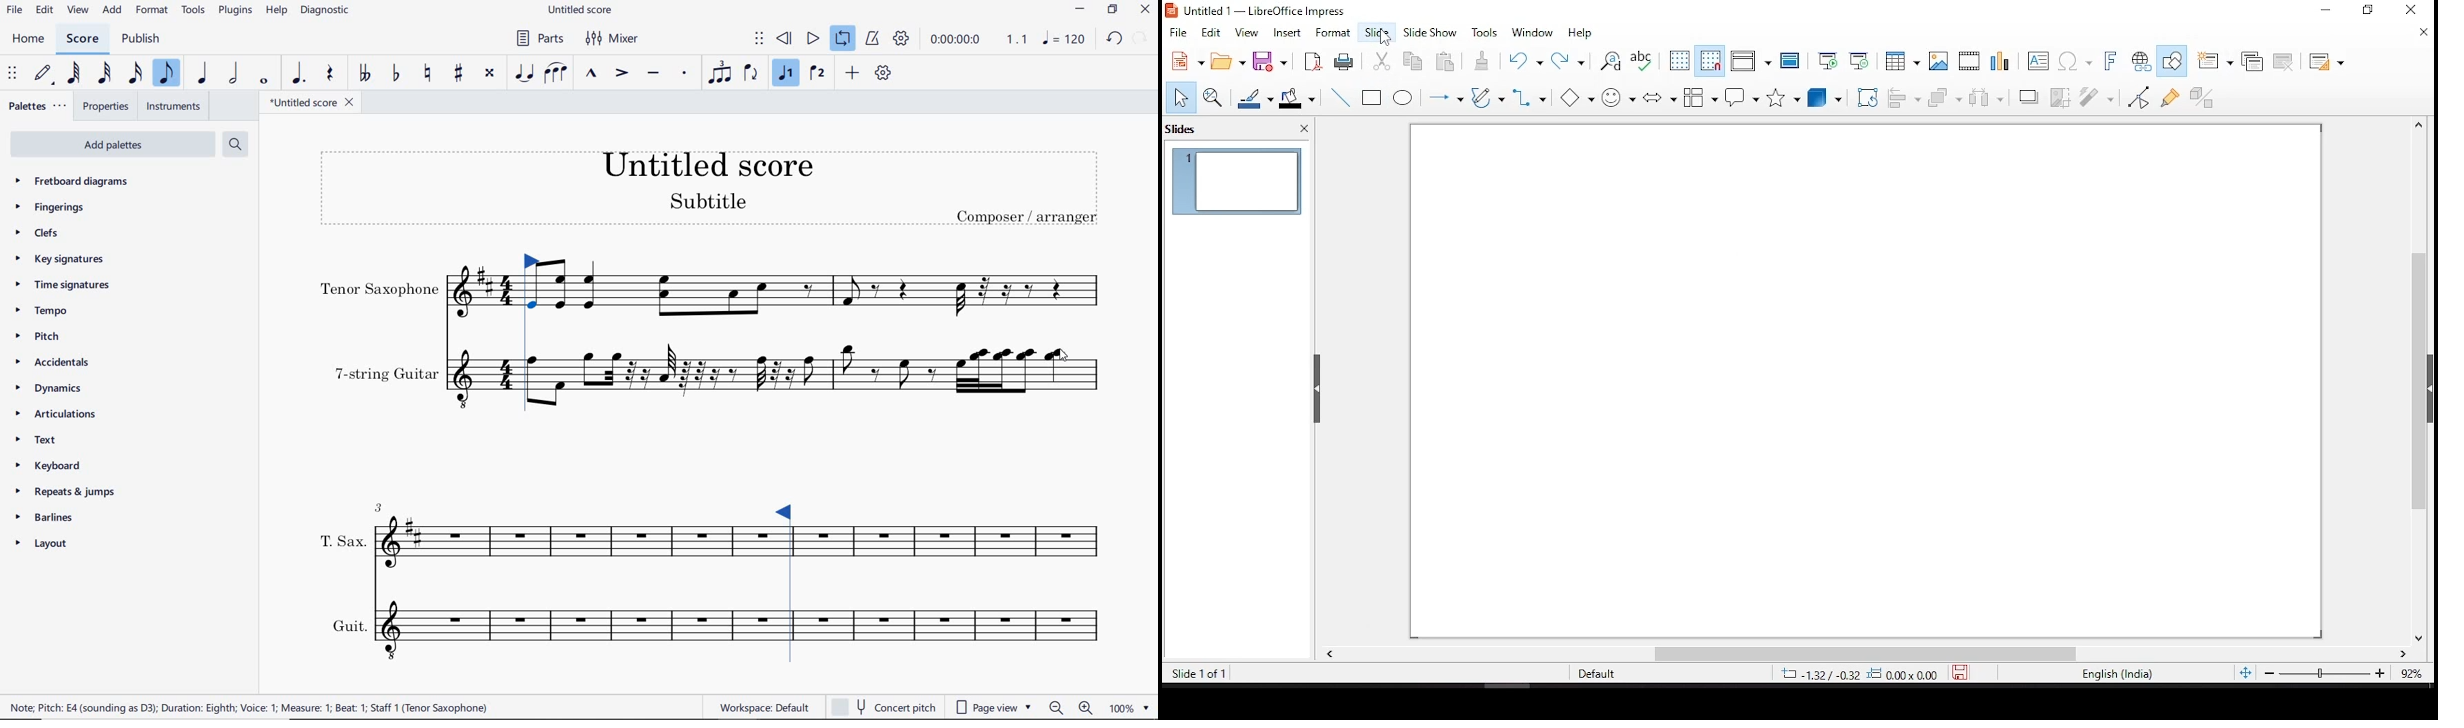  Describe the element at coordinates (1180, 98) in the screenshot. I see `select tool` at that location.